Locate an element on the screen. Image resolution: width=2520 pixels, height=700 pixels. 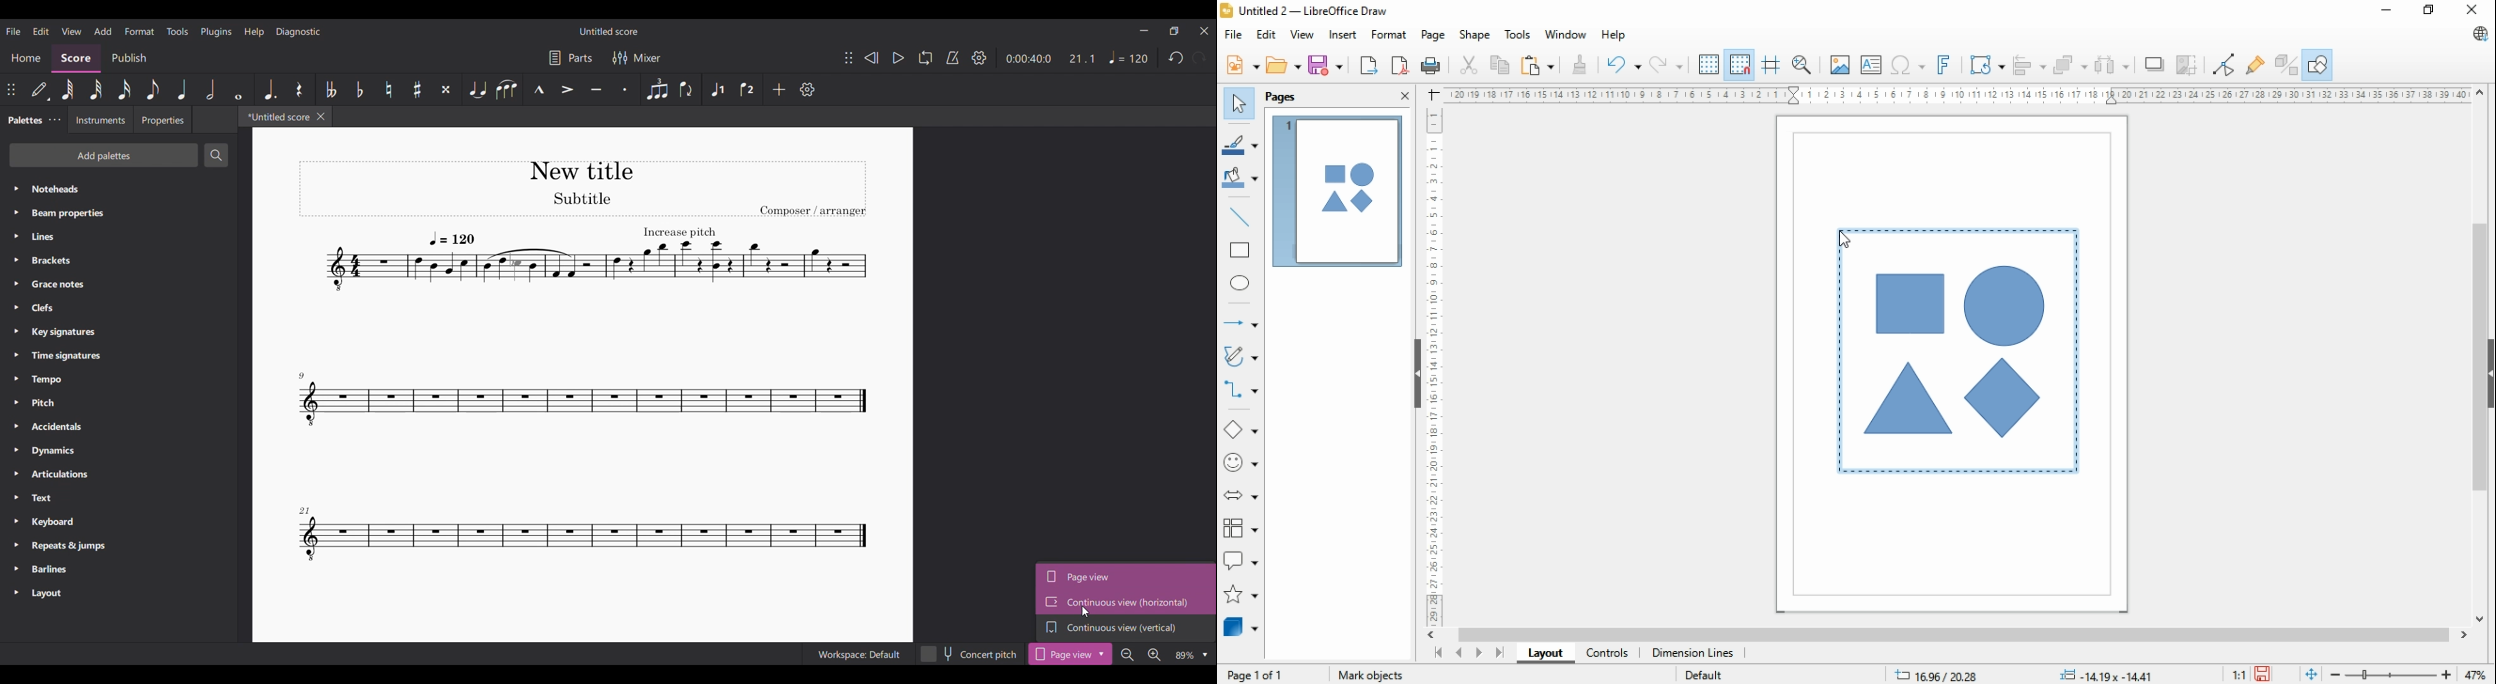
toggle extrusions is located at coordinates (2285, 63).